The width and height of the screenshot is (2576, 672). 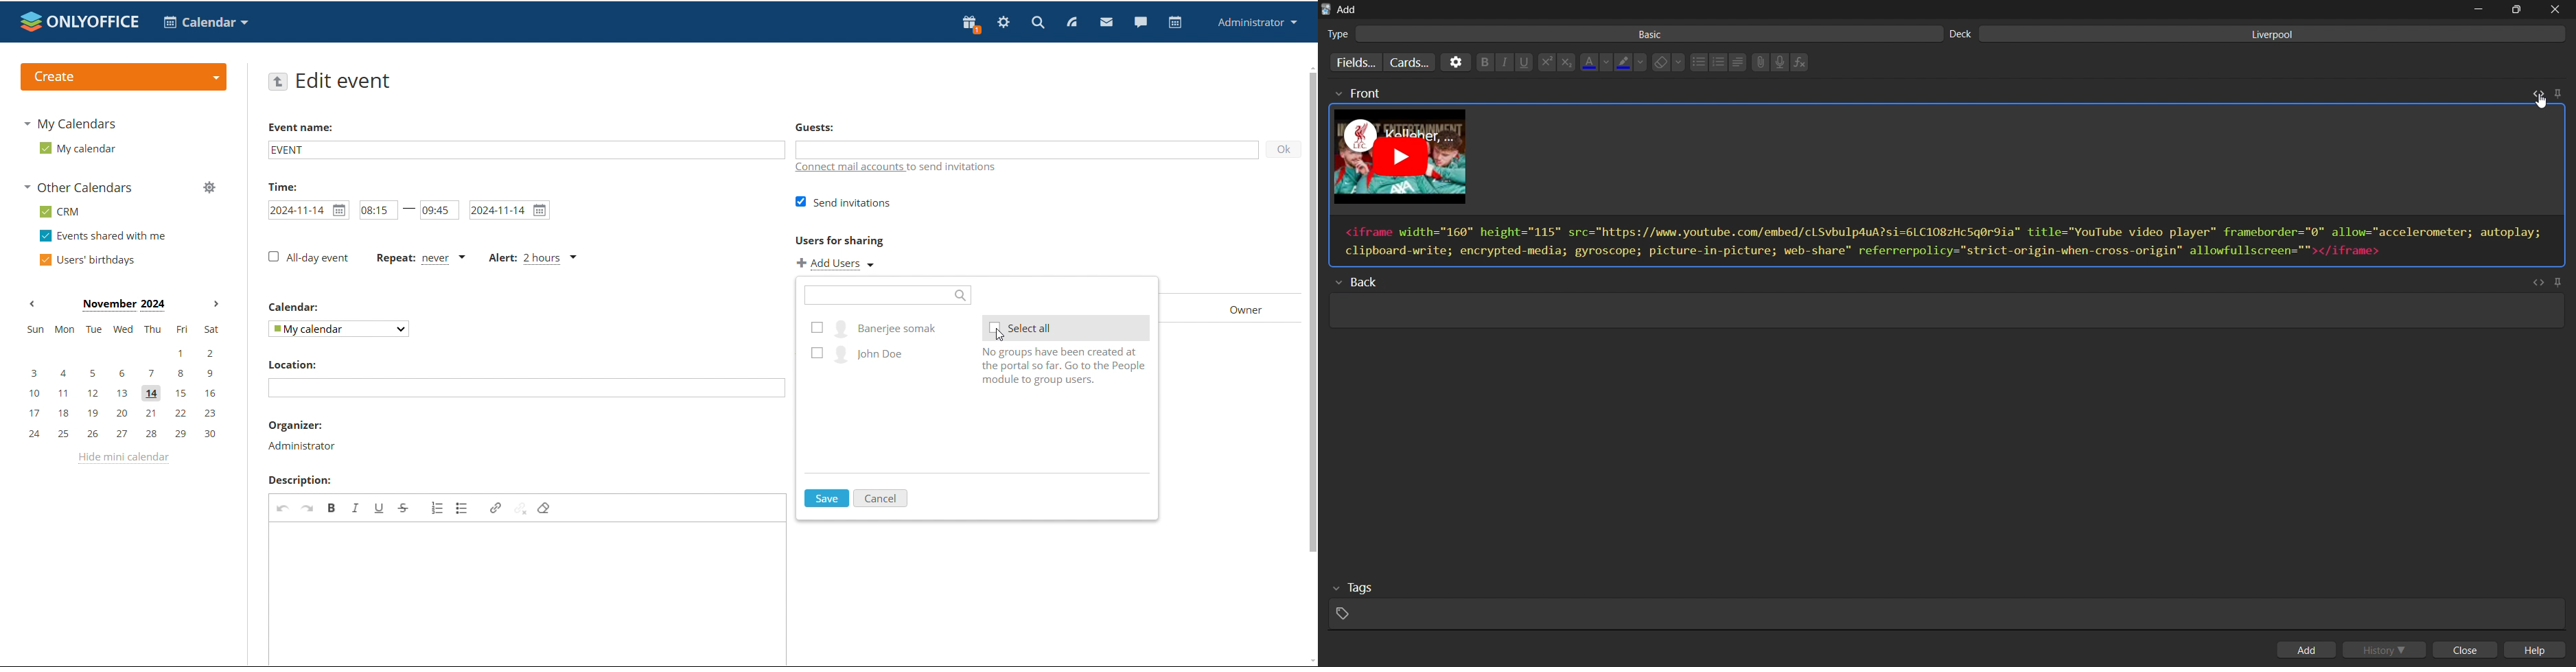 What do you see at coordinates (1950, 313) in the screenshot?
I see `card back input field` at bounding box center [1950, 313].